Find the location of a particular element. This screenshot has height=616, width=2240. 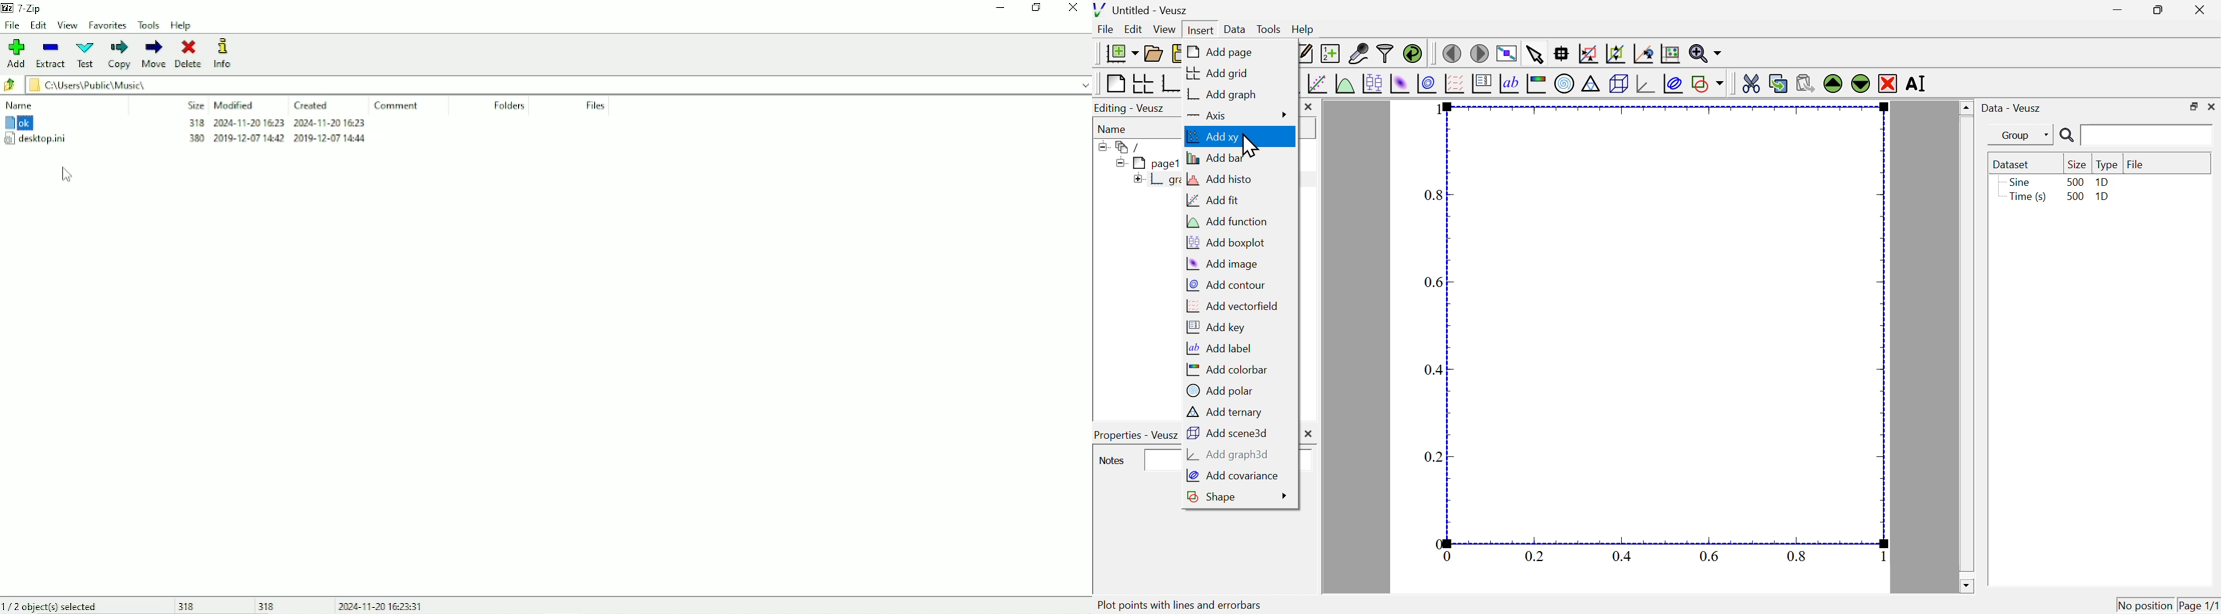

Created is located at coordinates (312, 106).